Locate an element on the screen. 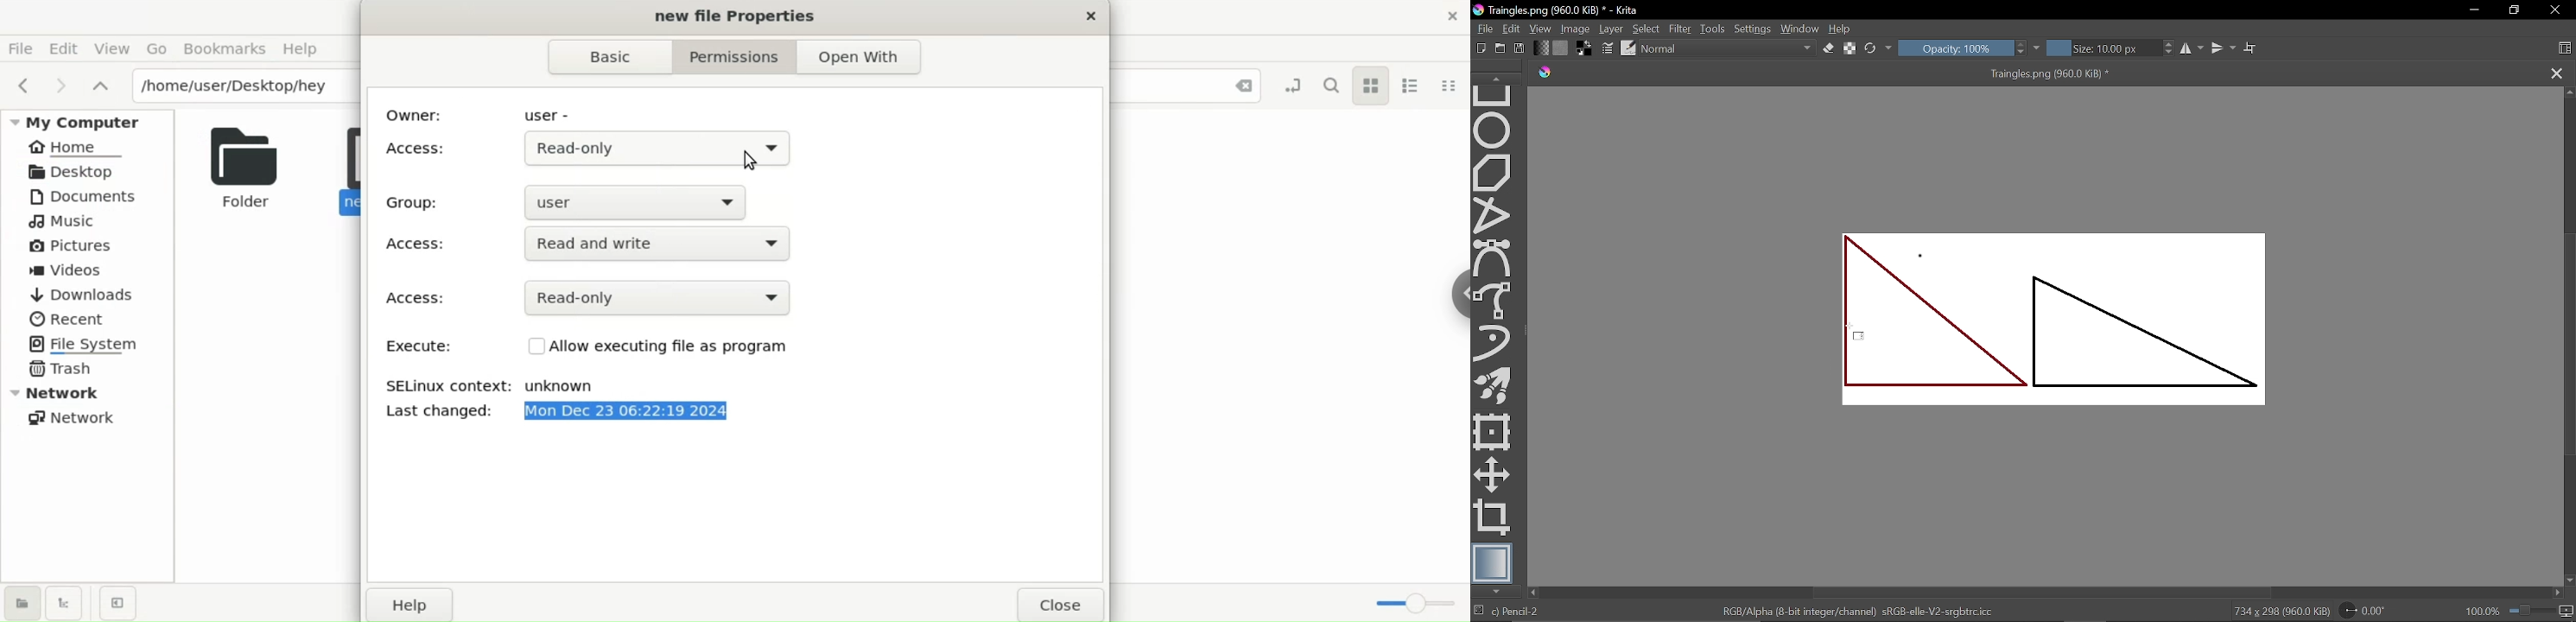 Image resolution: width=2576 pixels, height=644 pixels. Multibrush tool is located at coordinates (1493, 384).